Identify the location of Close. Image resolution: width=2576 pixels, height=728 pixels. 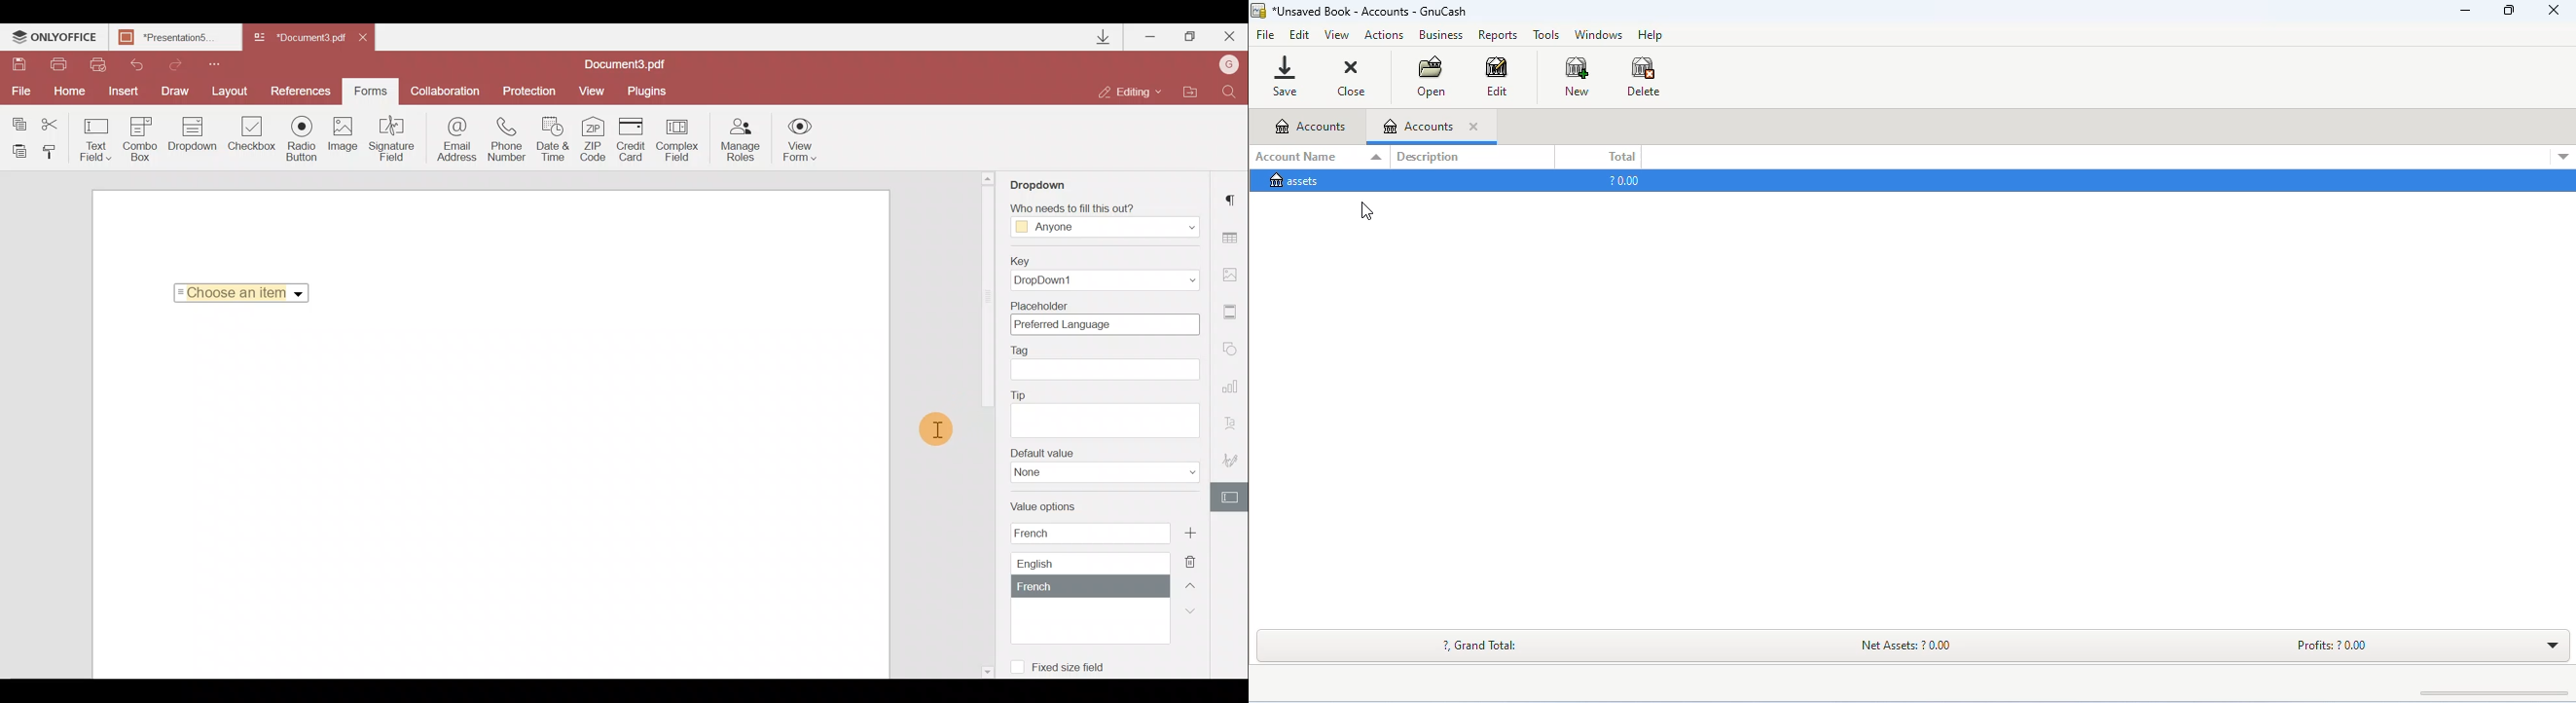
(1229, 34).